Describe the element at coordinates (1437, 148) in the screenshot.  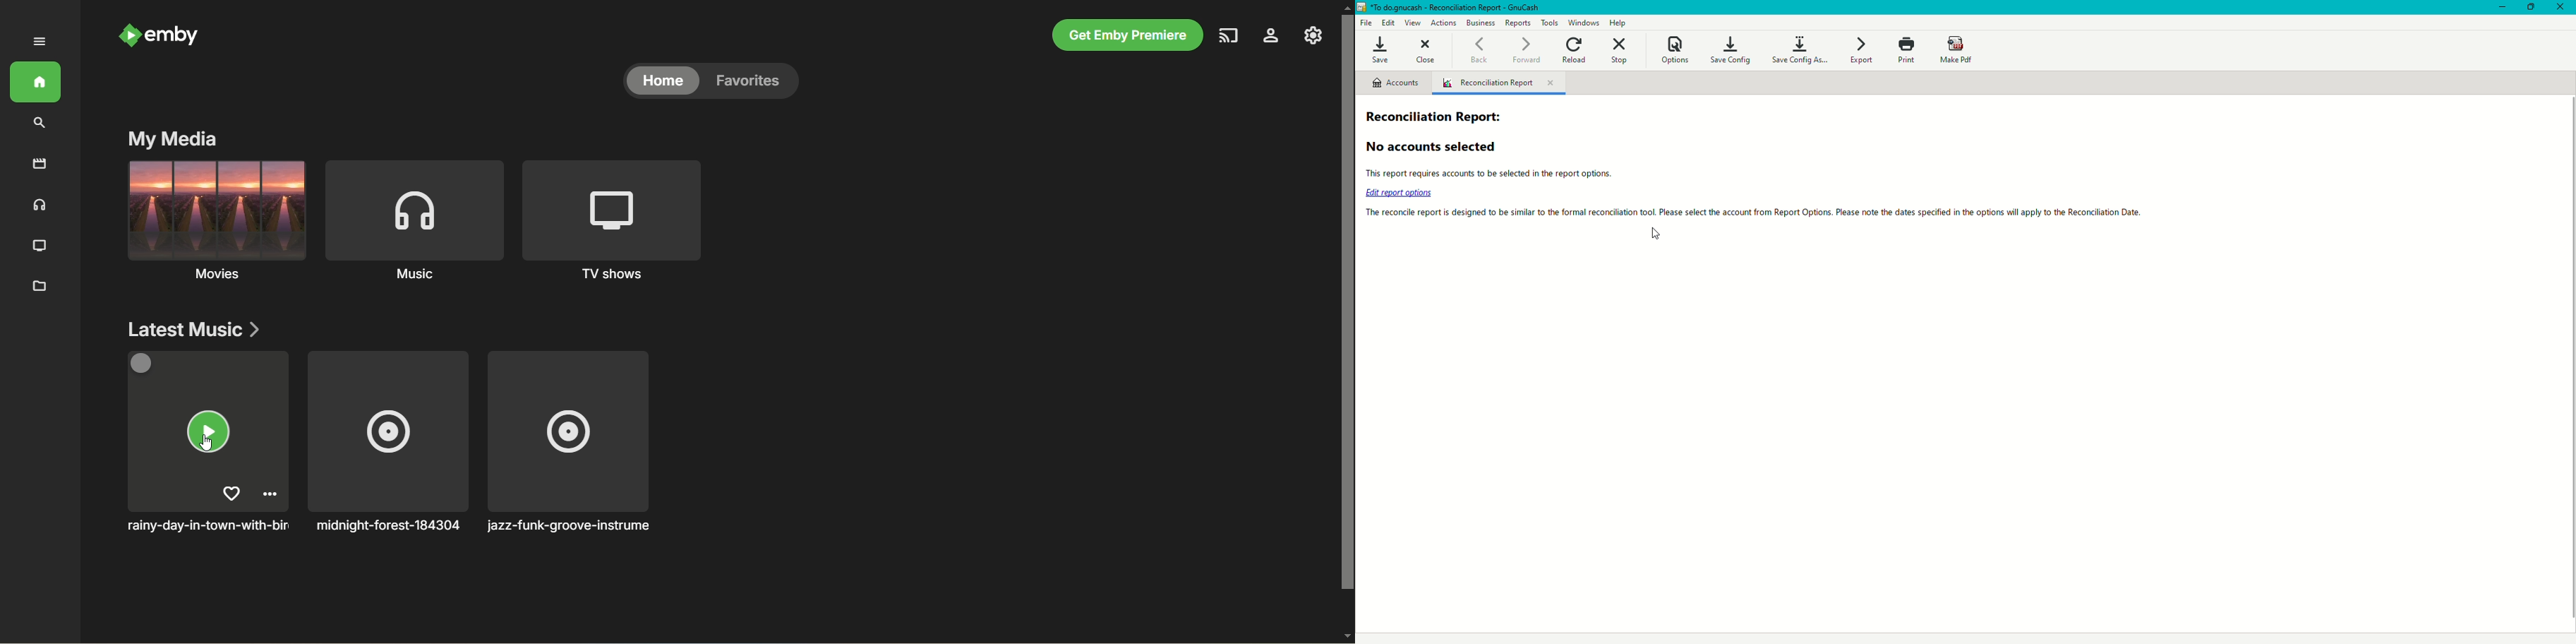
I see `No accounts selected` at that location.